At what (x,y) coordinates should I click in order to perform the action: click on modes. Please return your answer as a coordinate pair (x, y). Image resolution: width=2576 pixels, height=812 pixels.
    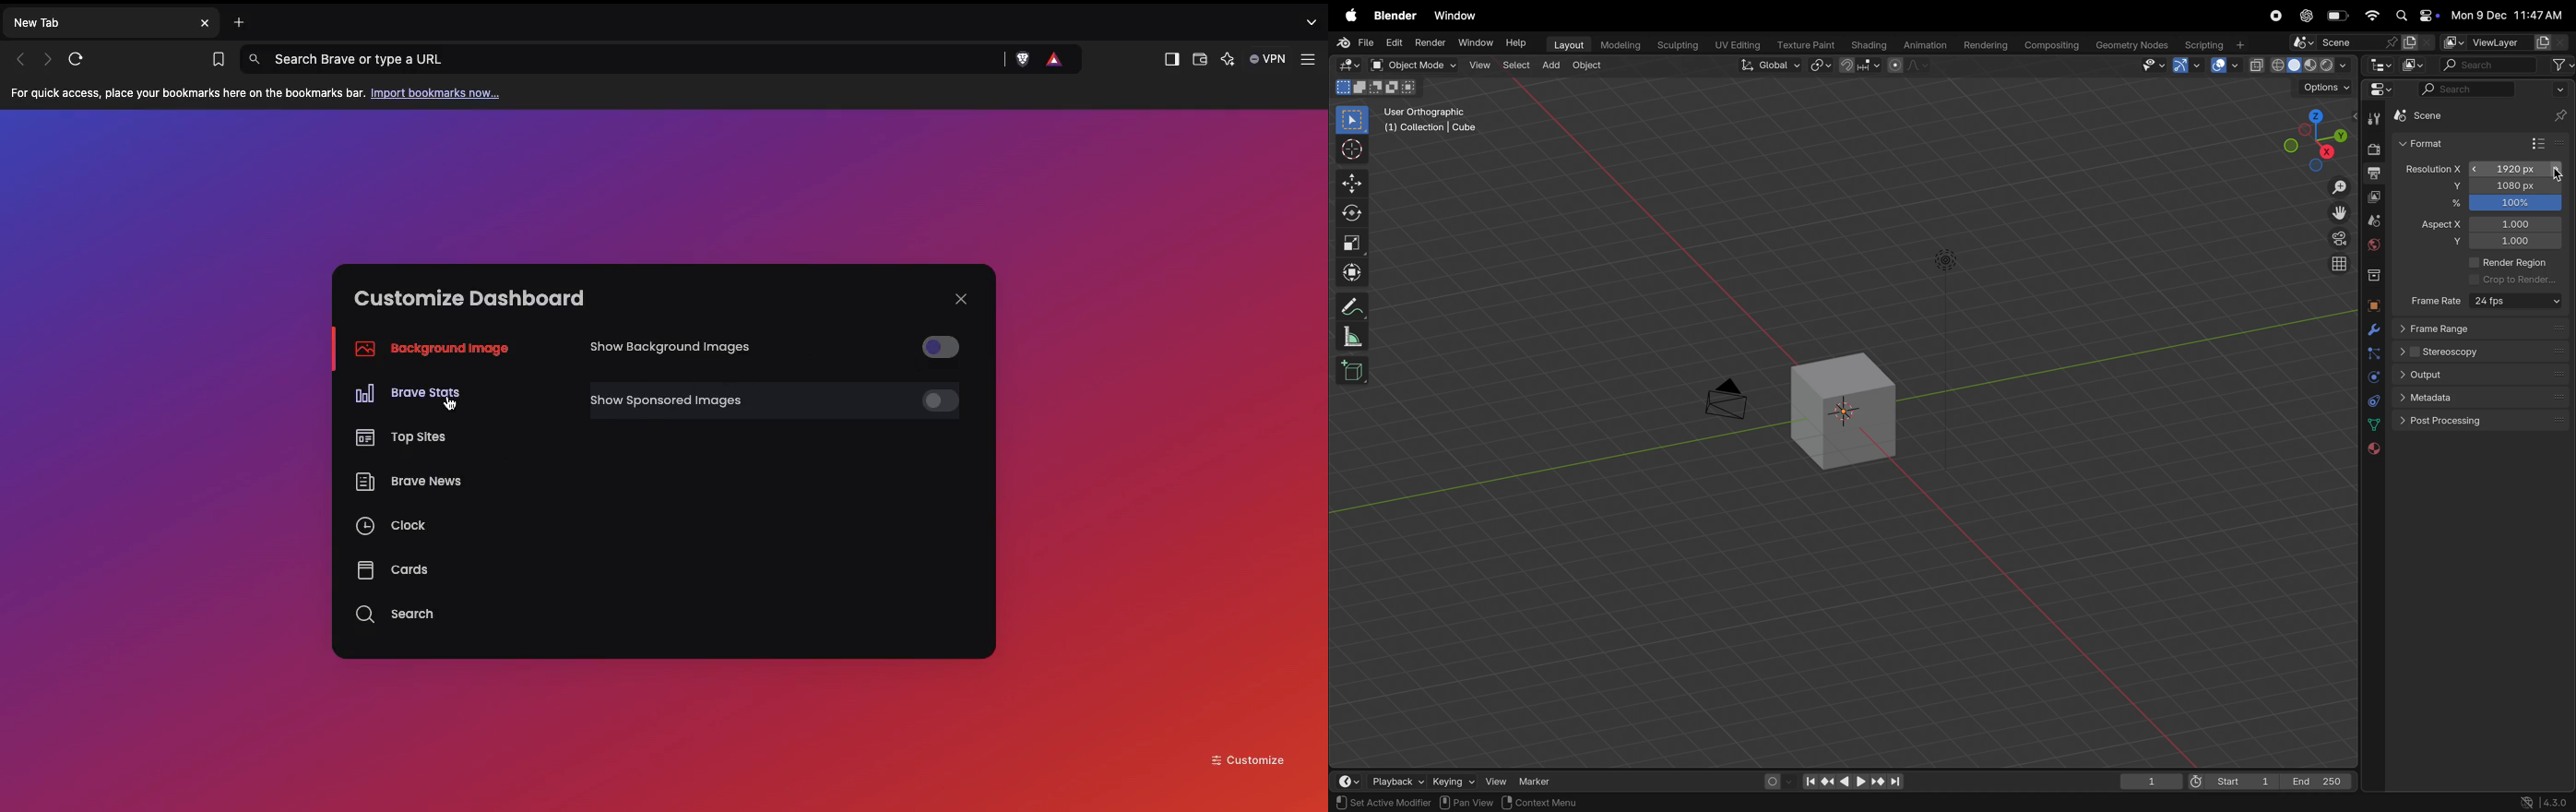
    Looking at the image, I should click on (1381, 86).